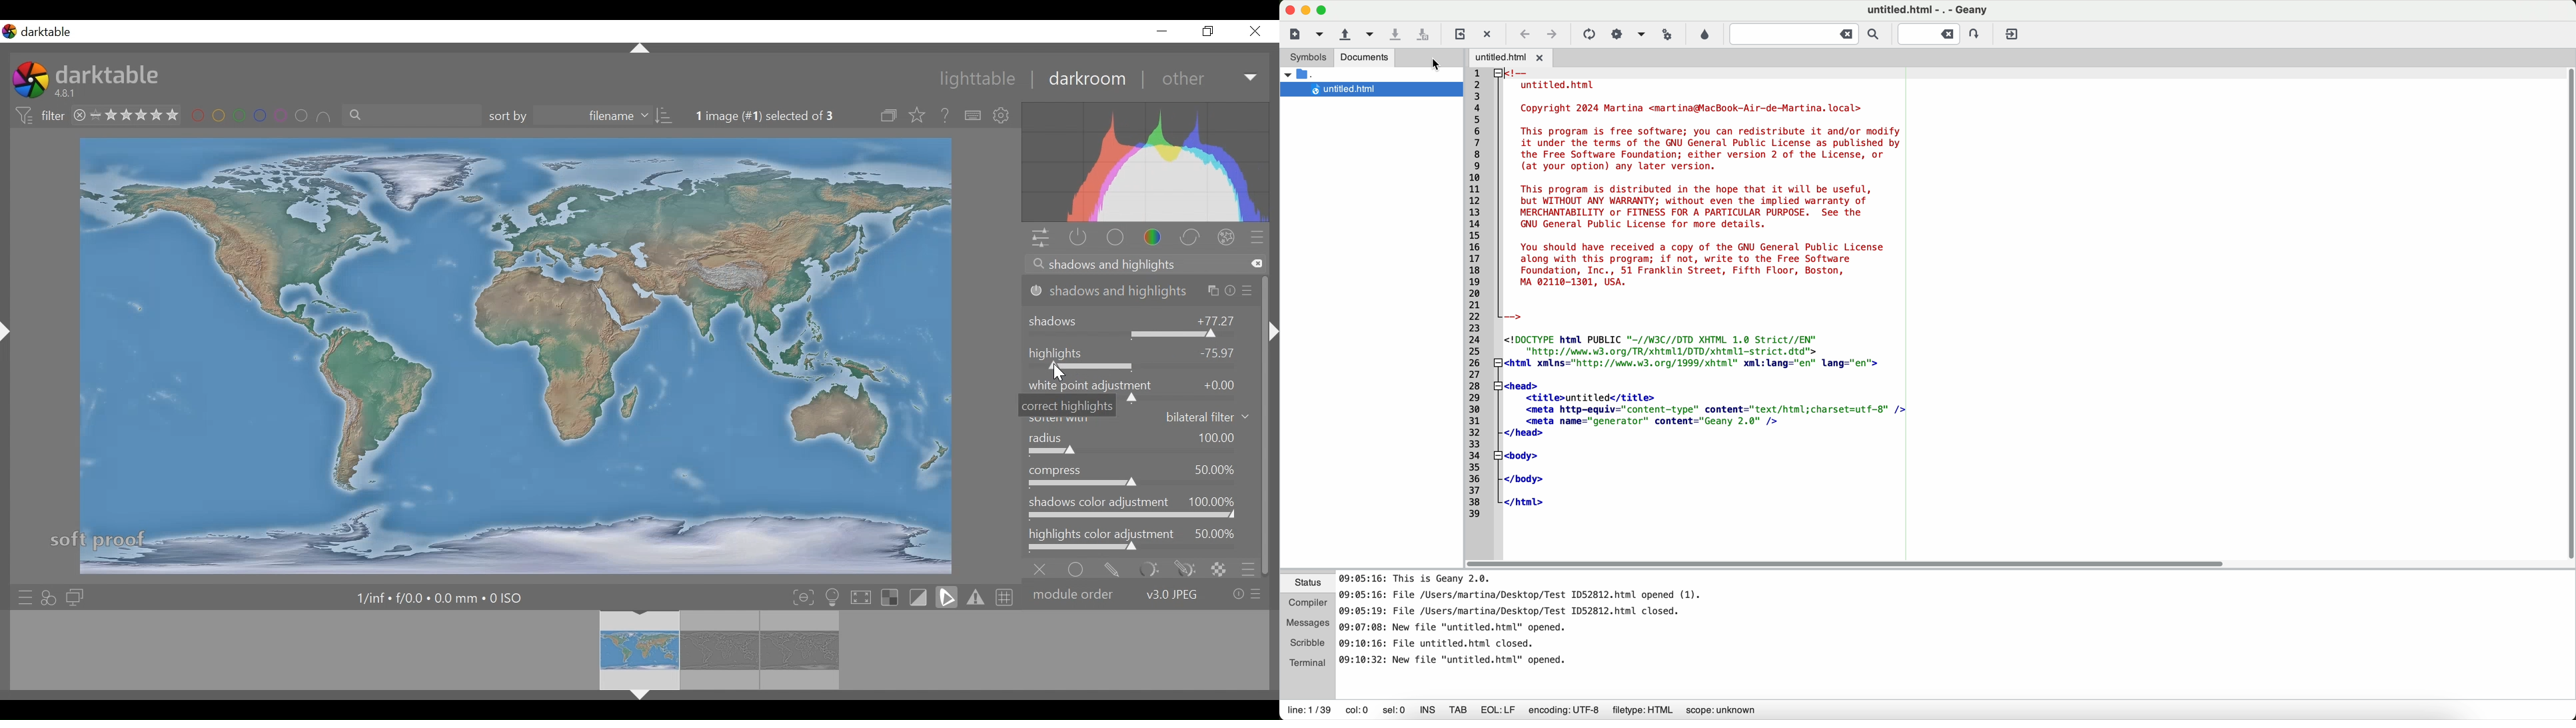 The height and width of the screenshot is (728, 2576). Describe the element at coordinates (1077, 238) in the screenshot. I see `show only active modules` at that location.